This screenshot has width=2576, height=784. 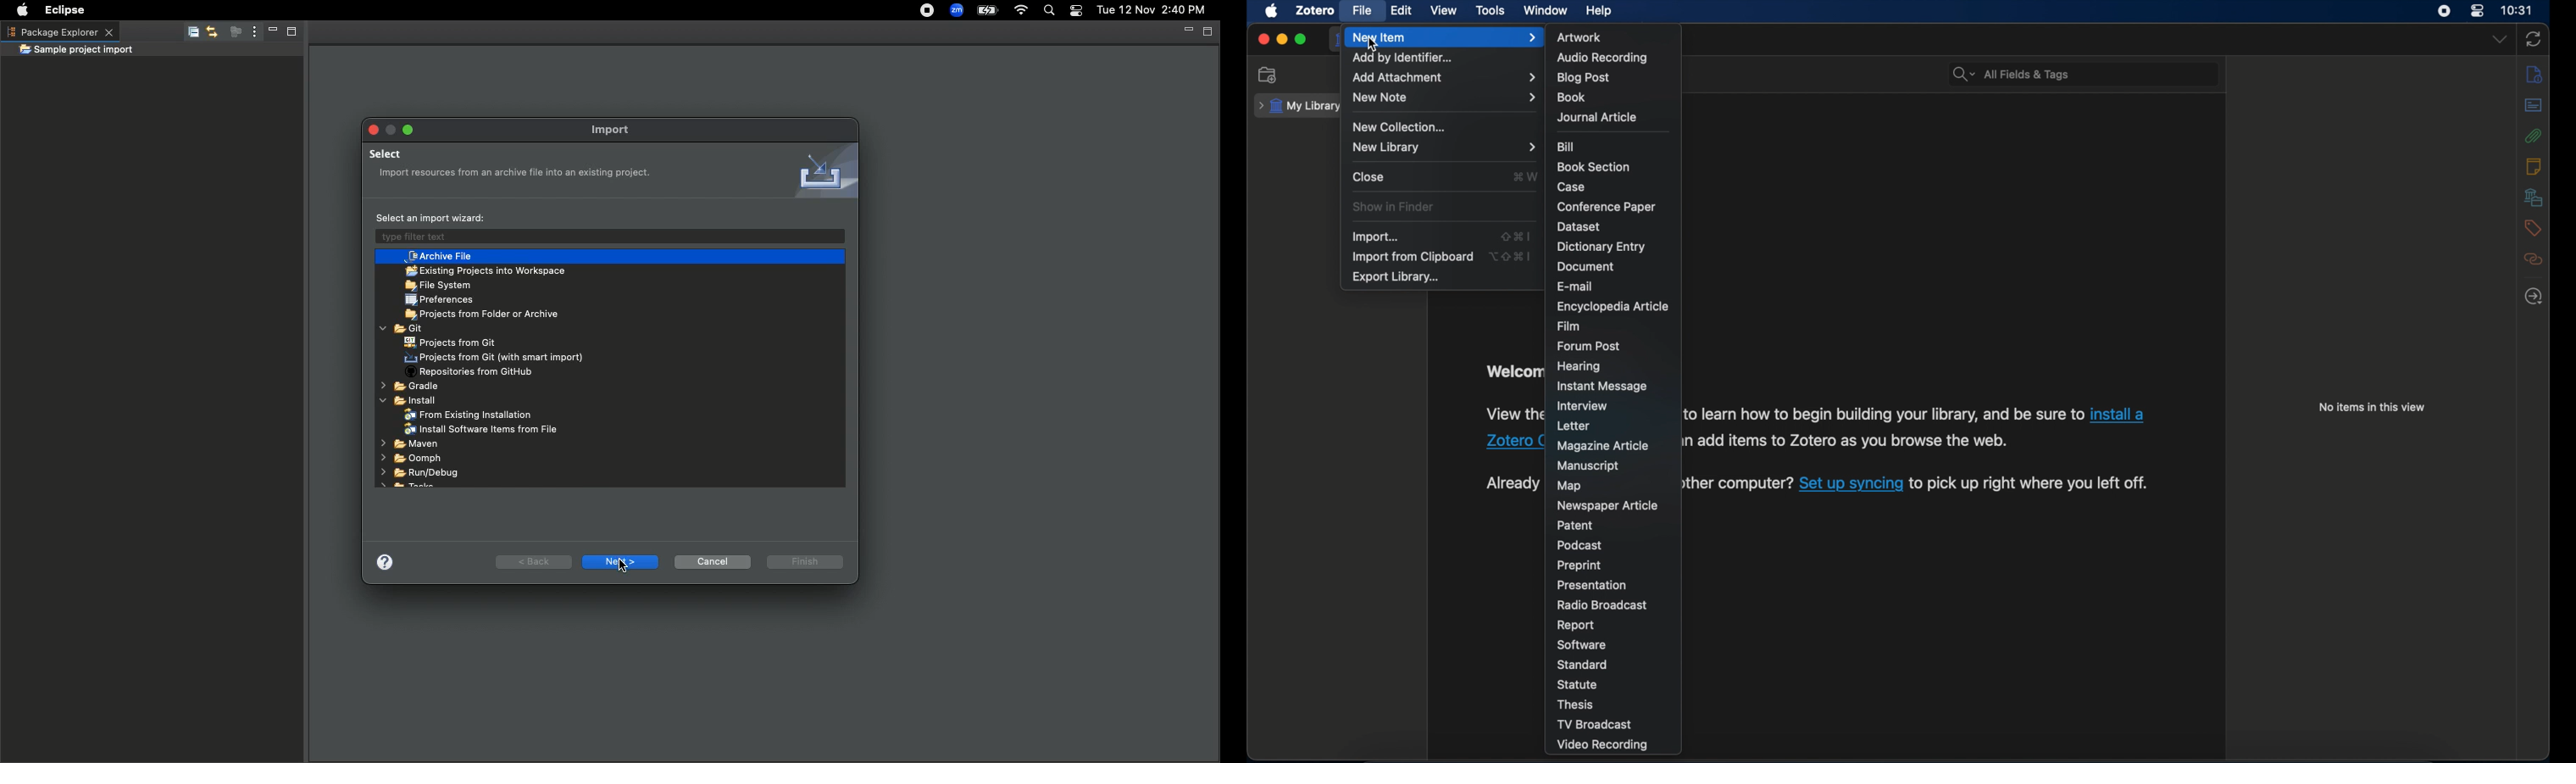 I want to click on cursor, so click(x=1373, y=45).